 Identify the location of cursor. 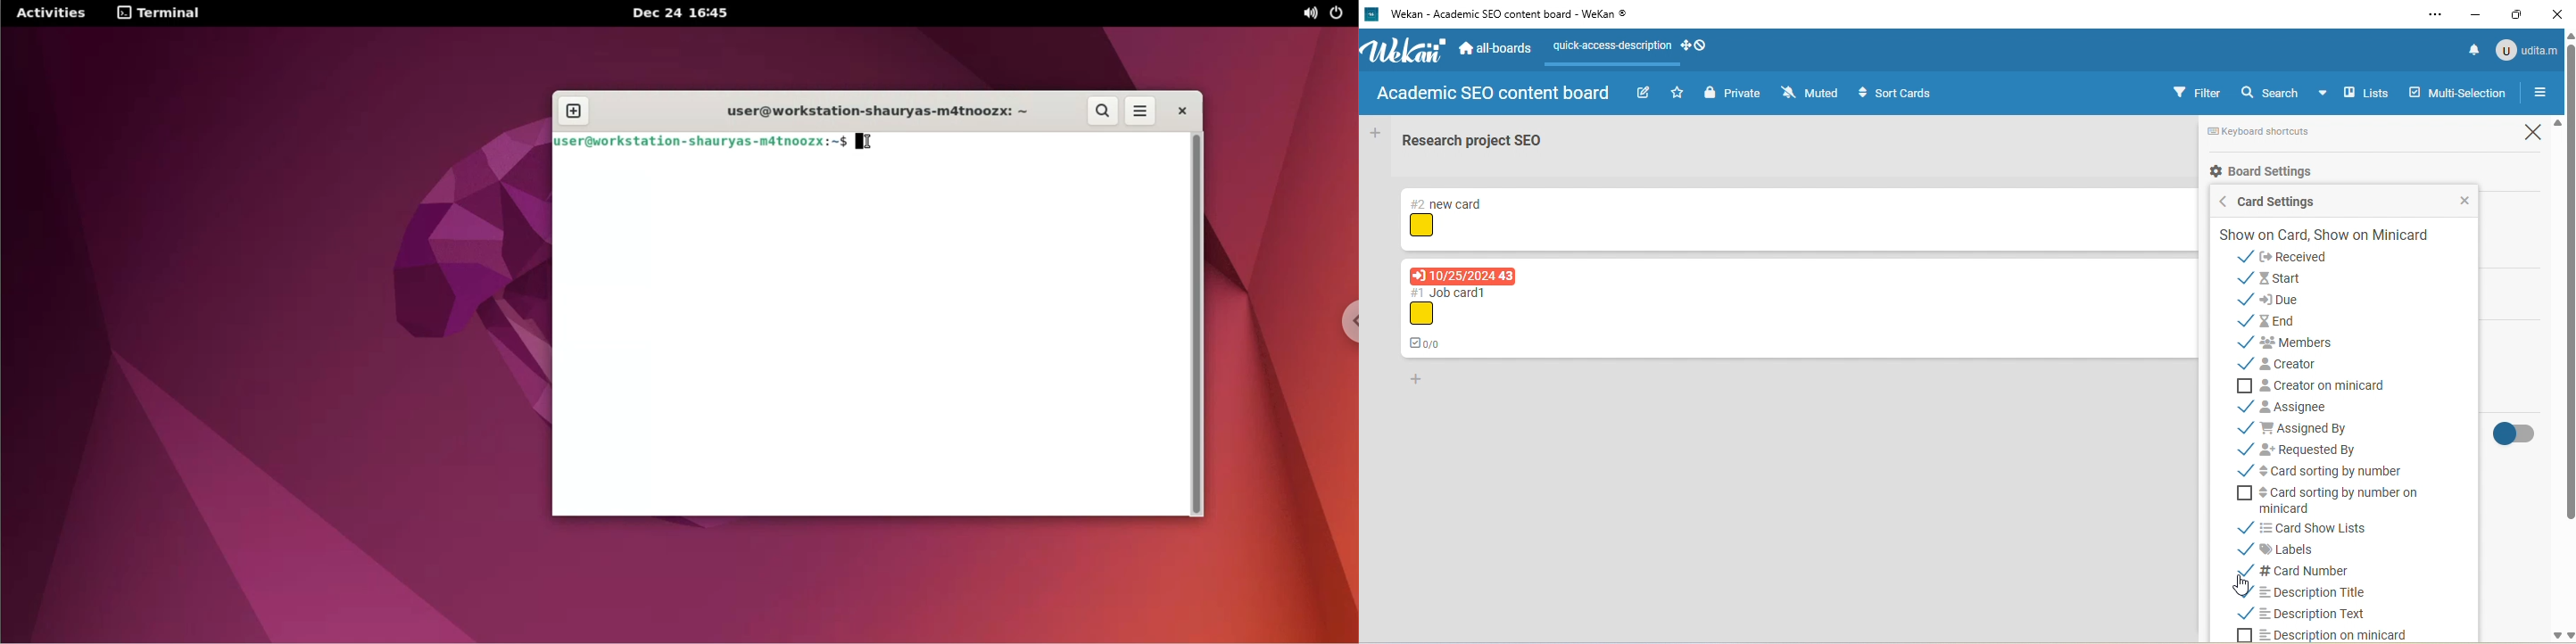
(2240, 585).